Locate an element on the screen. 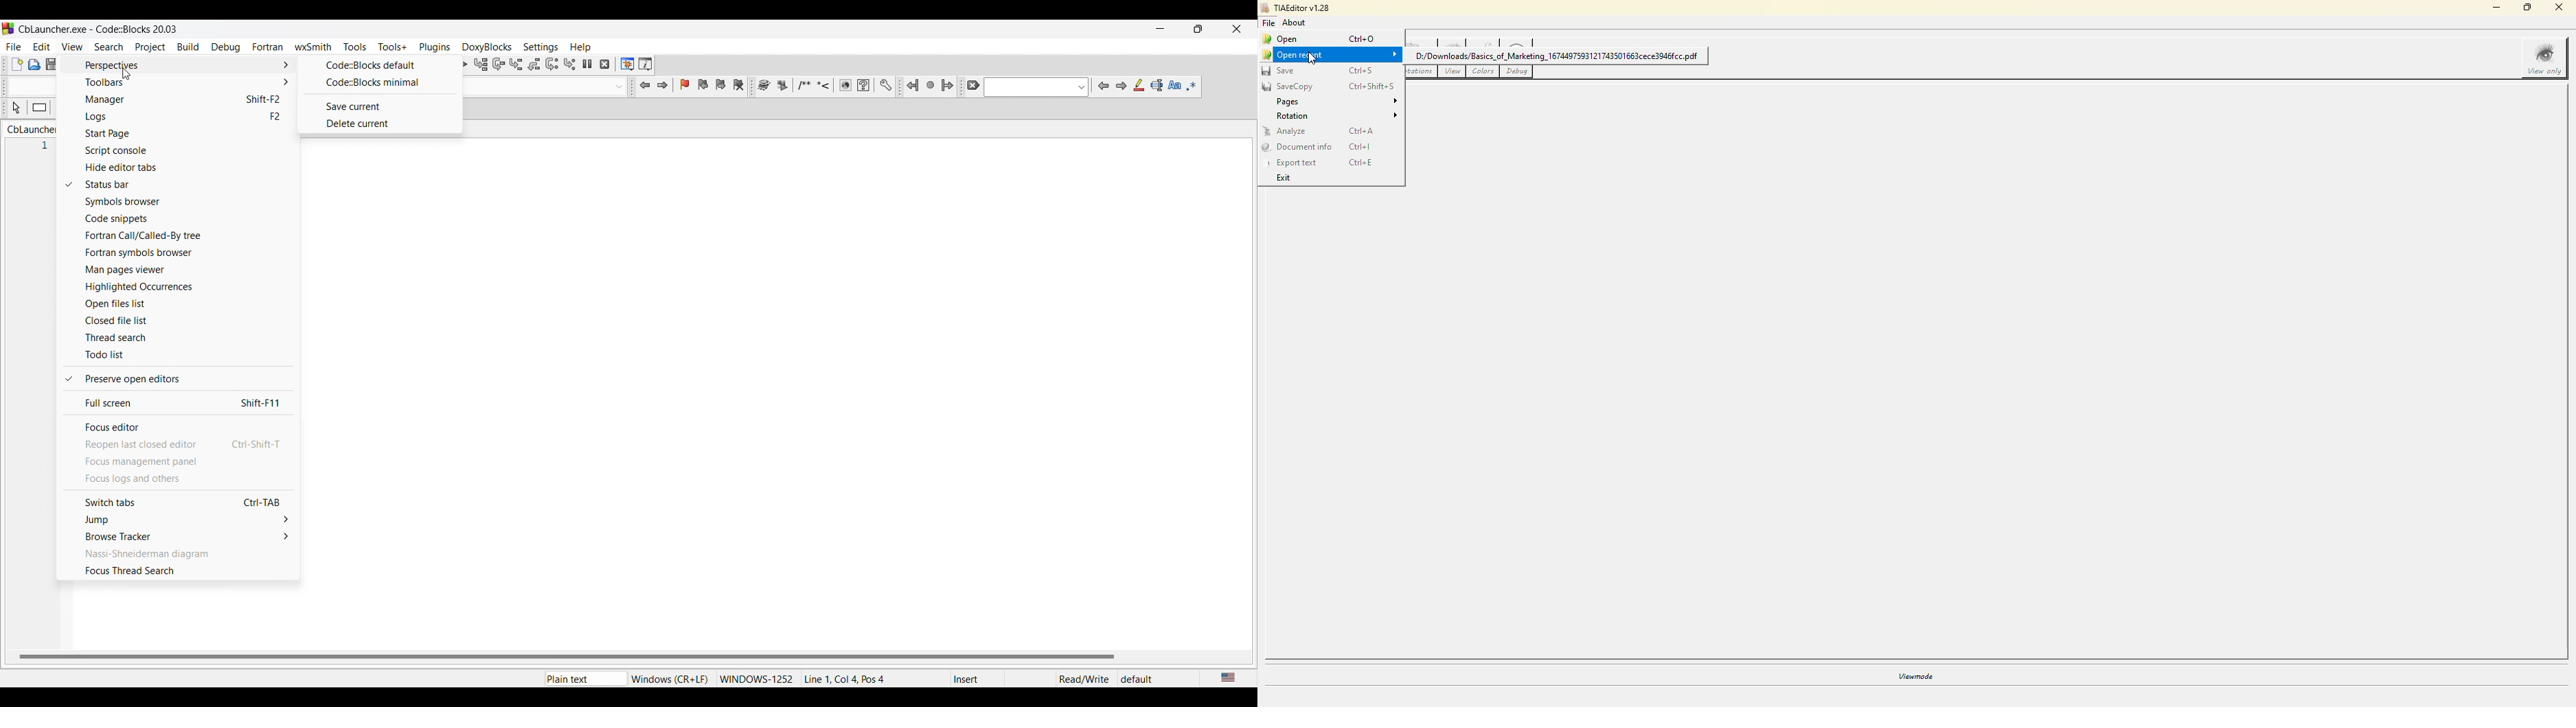 The height and width of the screenshot is (728, 2576). Tools menu is located at coordinates (355, 46).